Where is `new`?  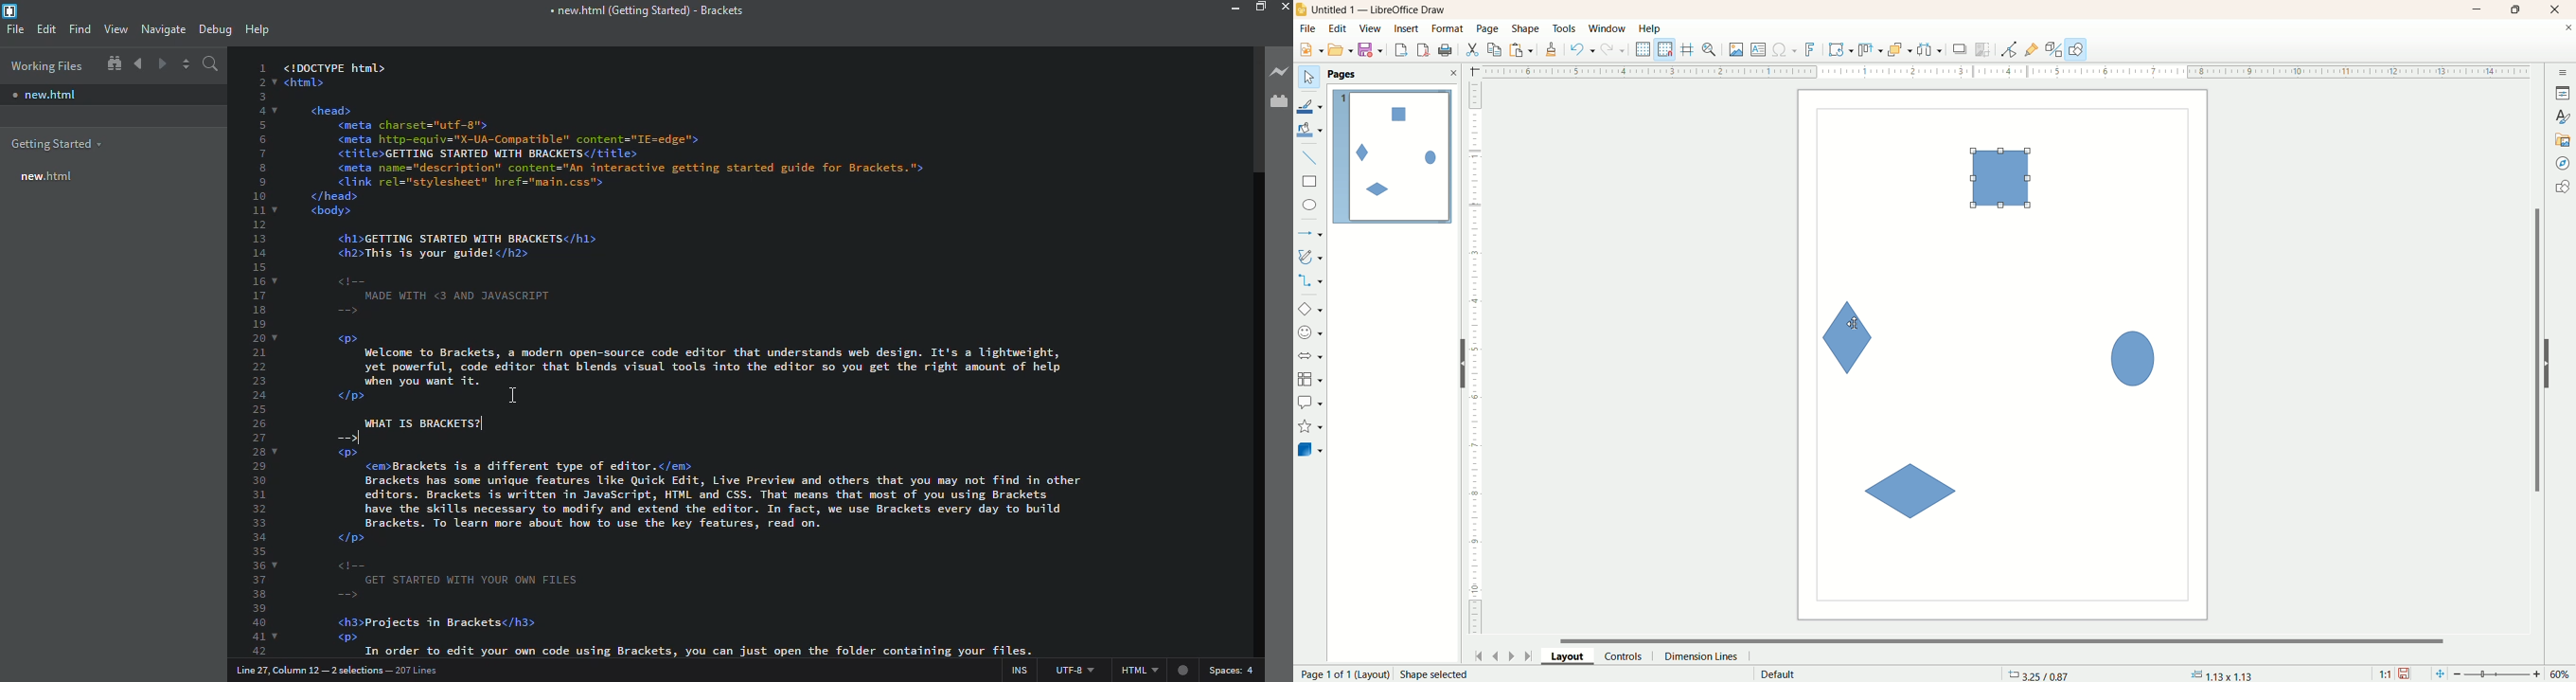 new is located at coordinates (45, 176).